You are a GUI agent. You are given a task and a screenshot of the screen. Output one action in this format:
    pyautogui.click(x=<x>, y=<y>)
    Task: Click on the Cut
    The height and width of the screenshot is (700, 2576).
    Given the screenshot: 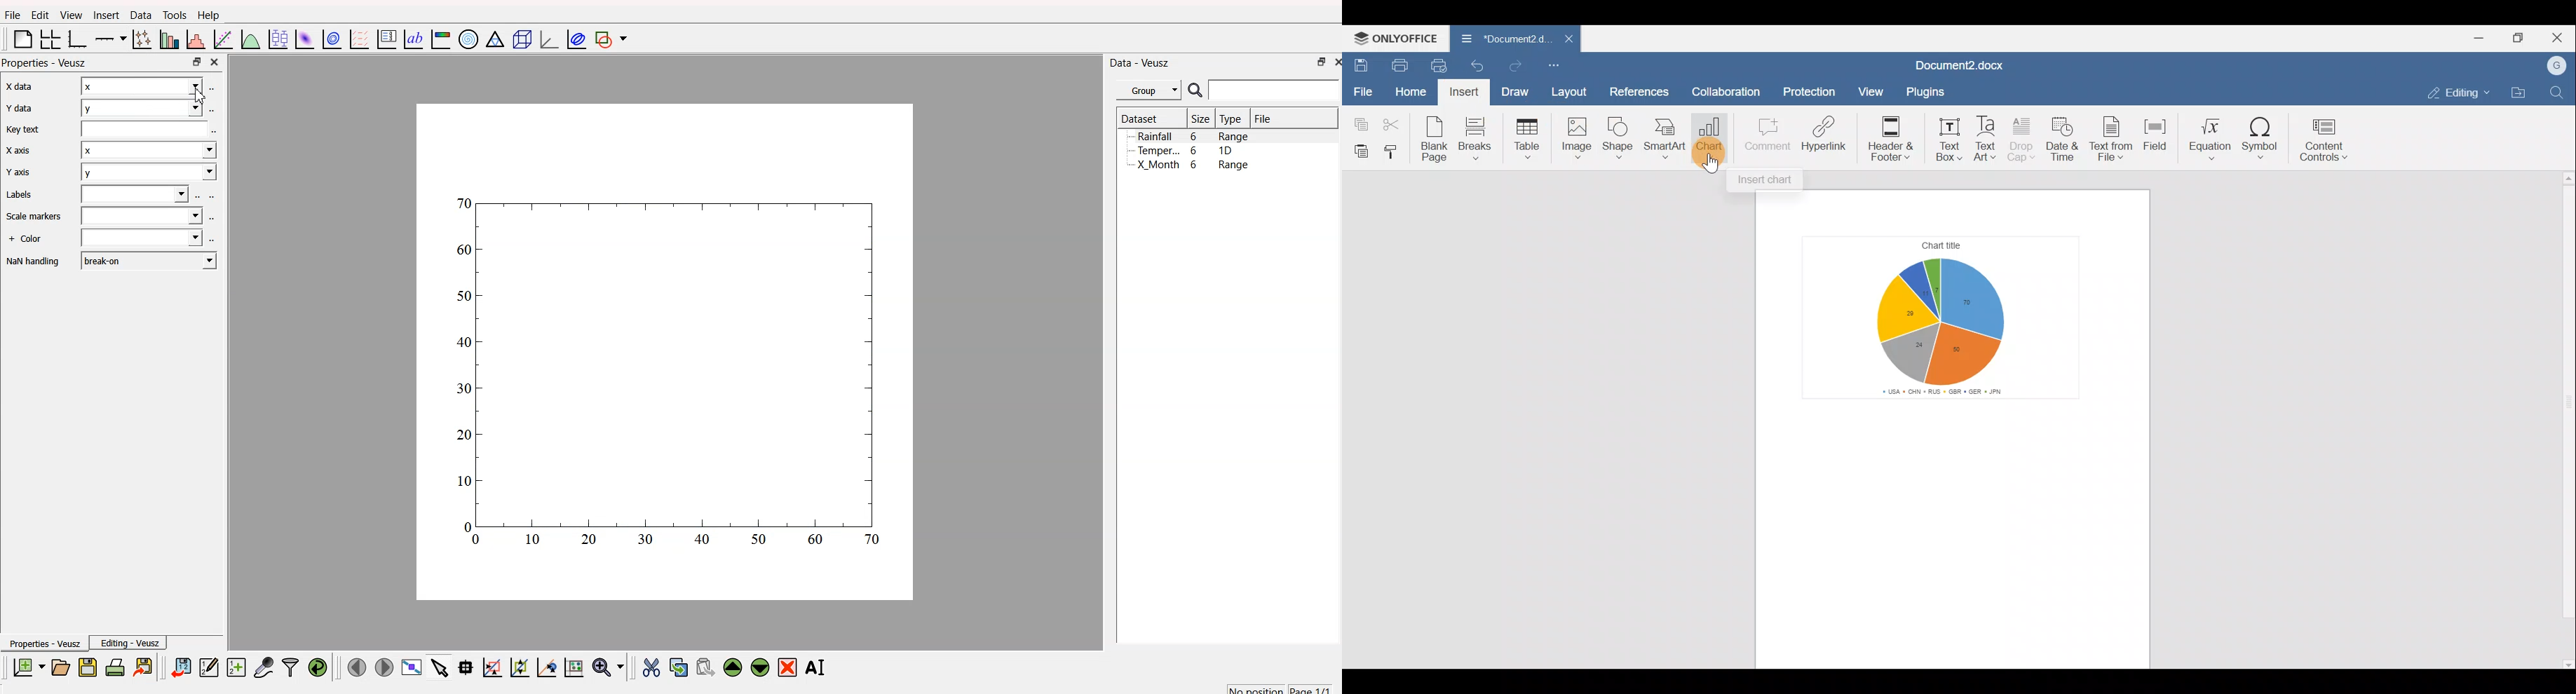 What is the action you would take?
    pyautogui.click(x=1395, y=123)
    